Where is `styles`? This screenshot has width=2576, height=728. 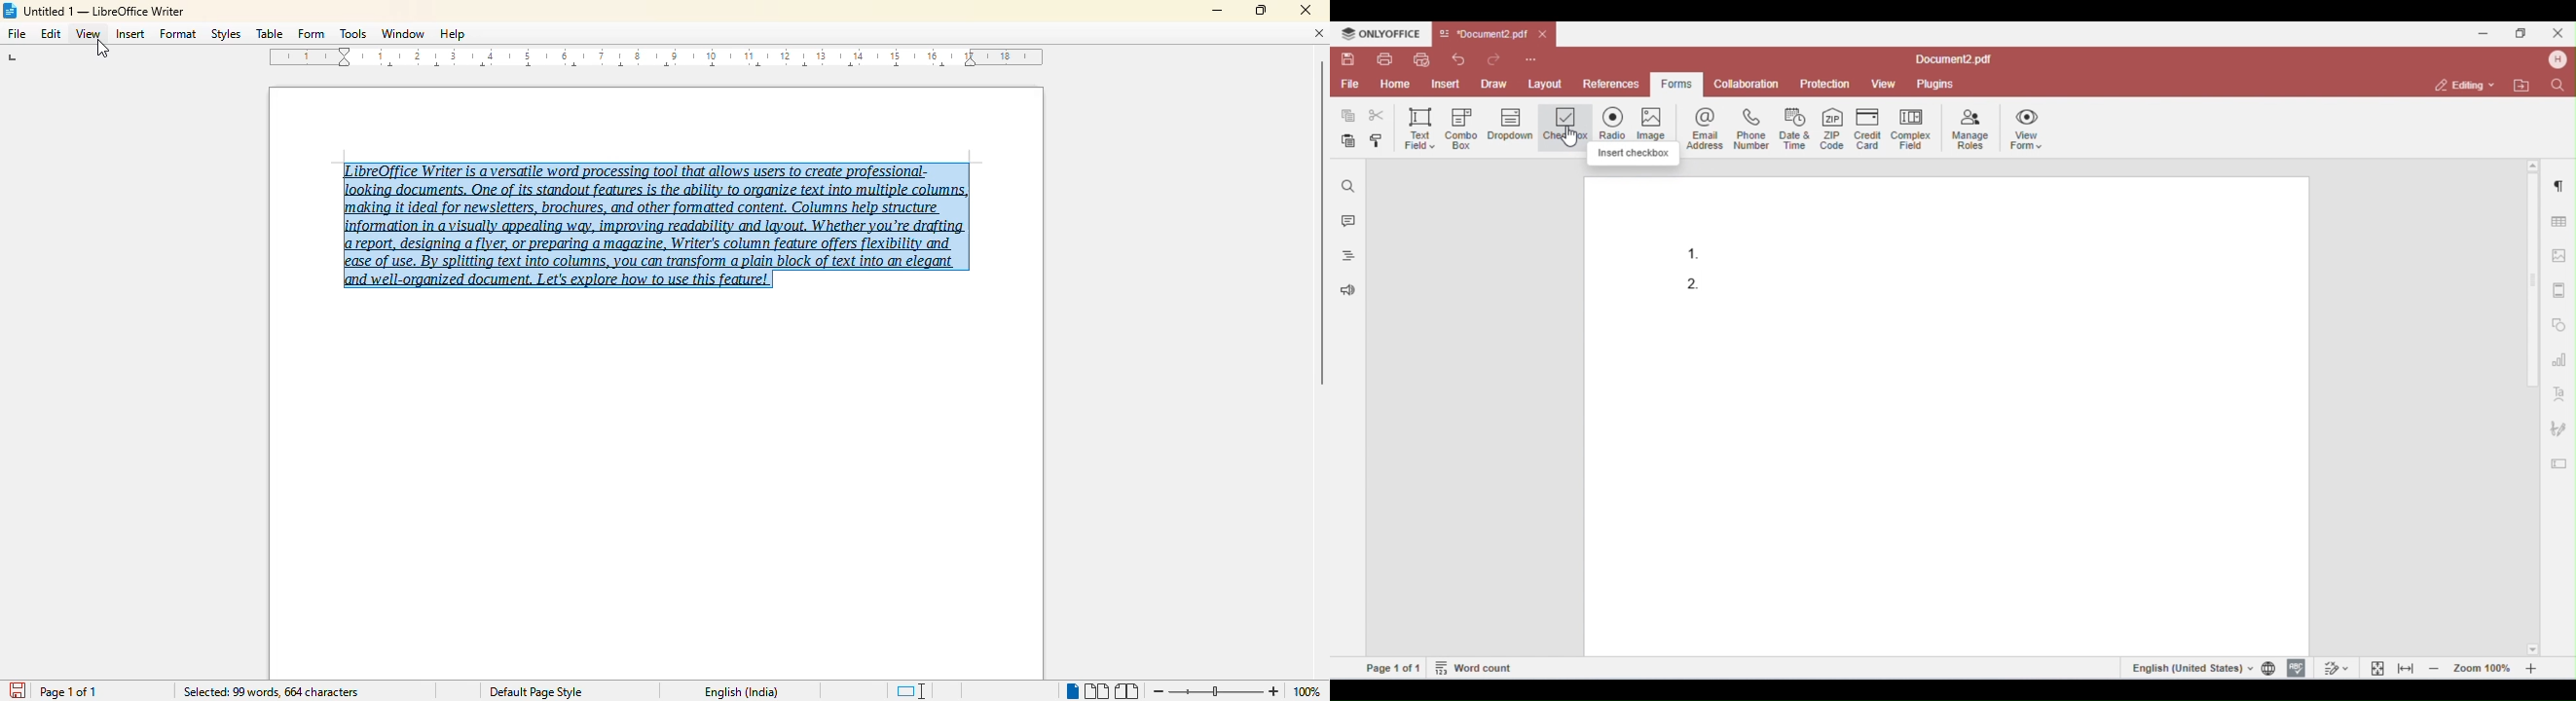
styles is located at coordinates (226, 34).